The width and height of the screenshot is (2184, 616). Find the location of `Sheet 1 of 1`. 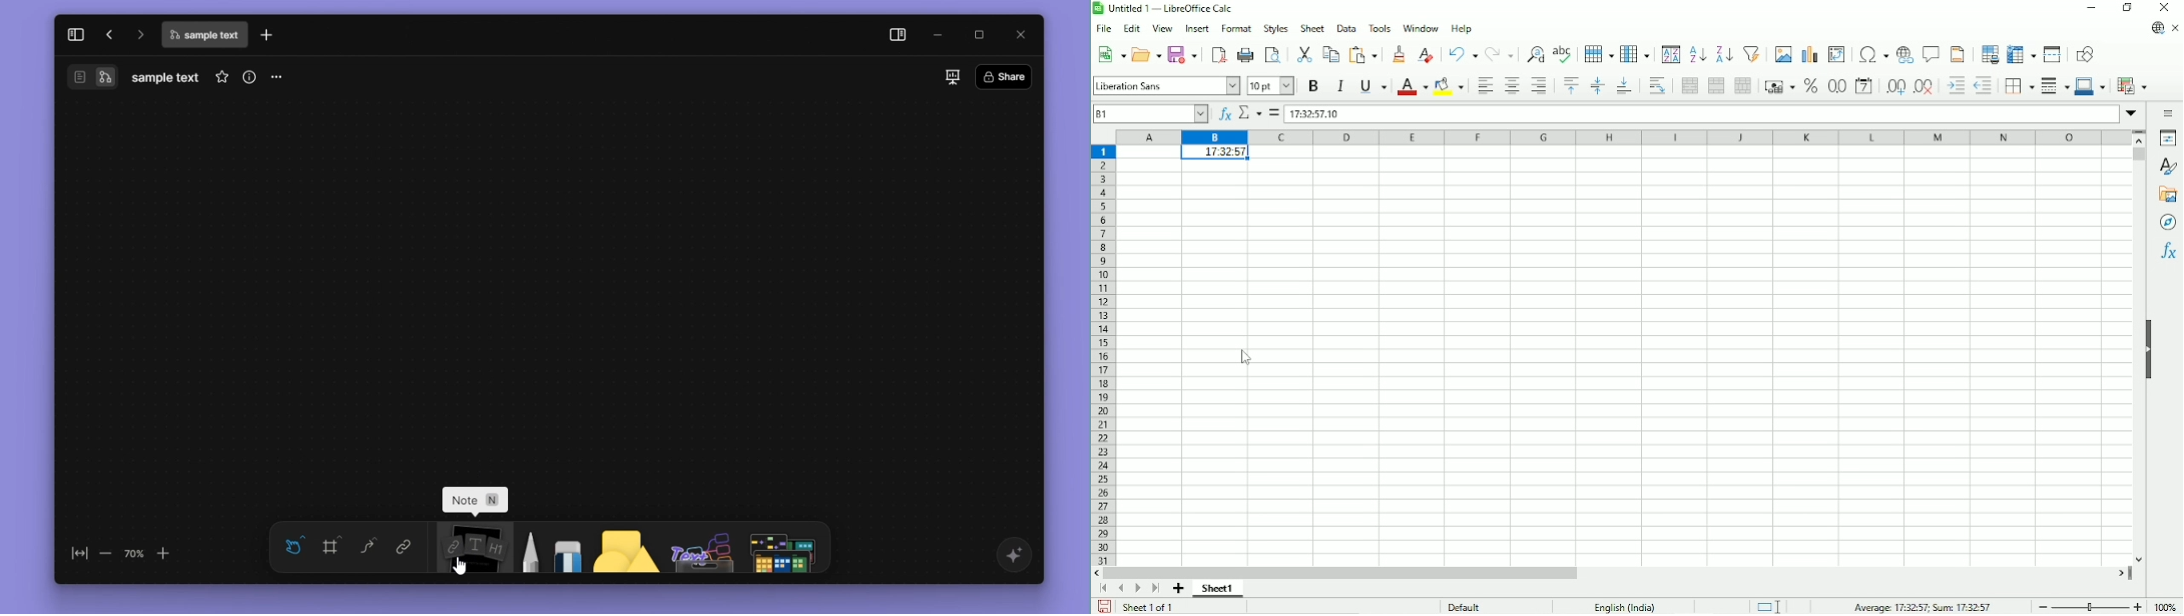

Sheet 1 of 1 is located at coordinates (1147, 607).